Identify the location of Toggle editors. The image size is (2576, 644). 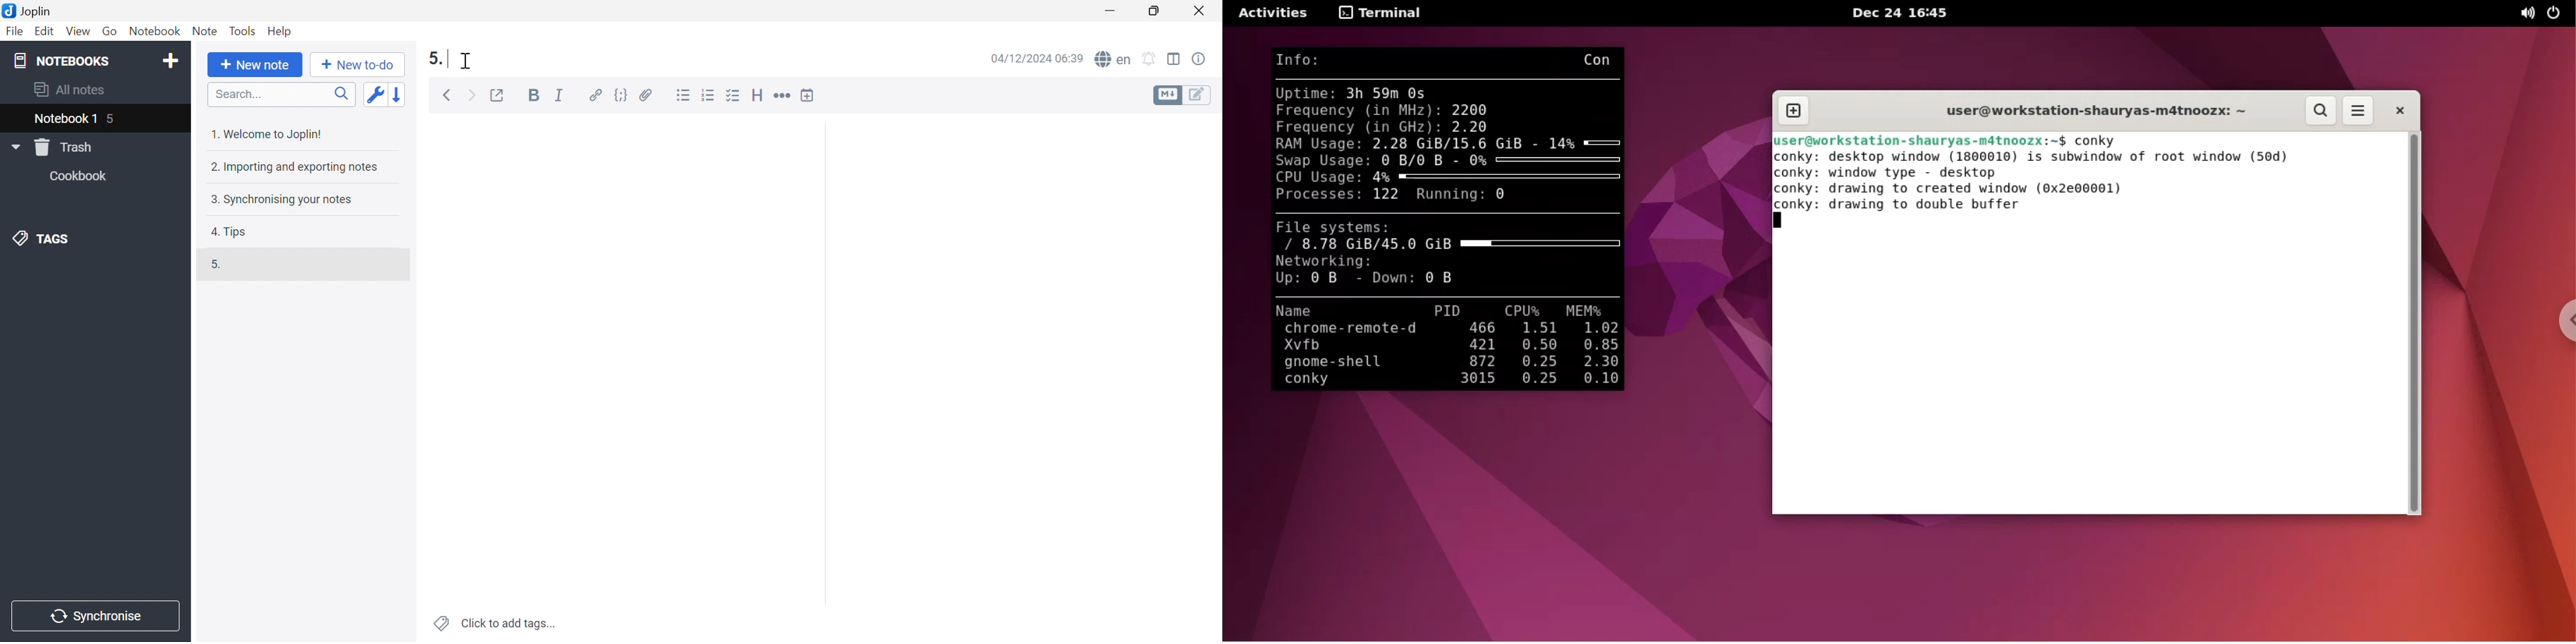
(1185, 96).